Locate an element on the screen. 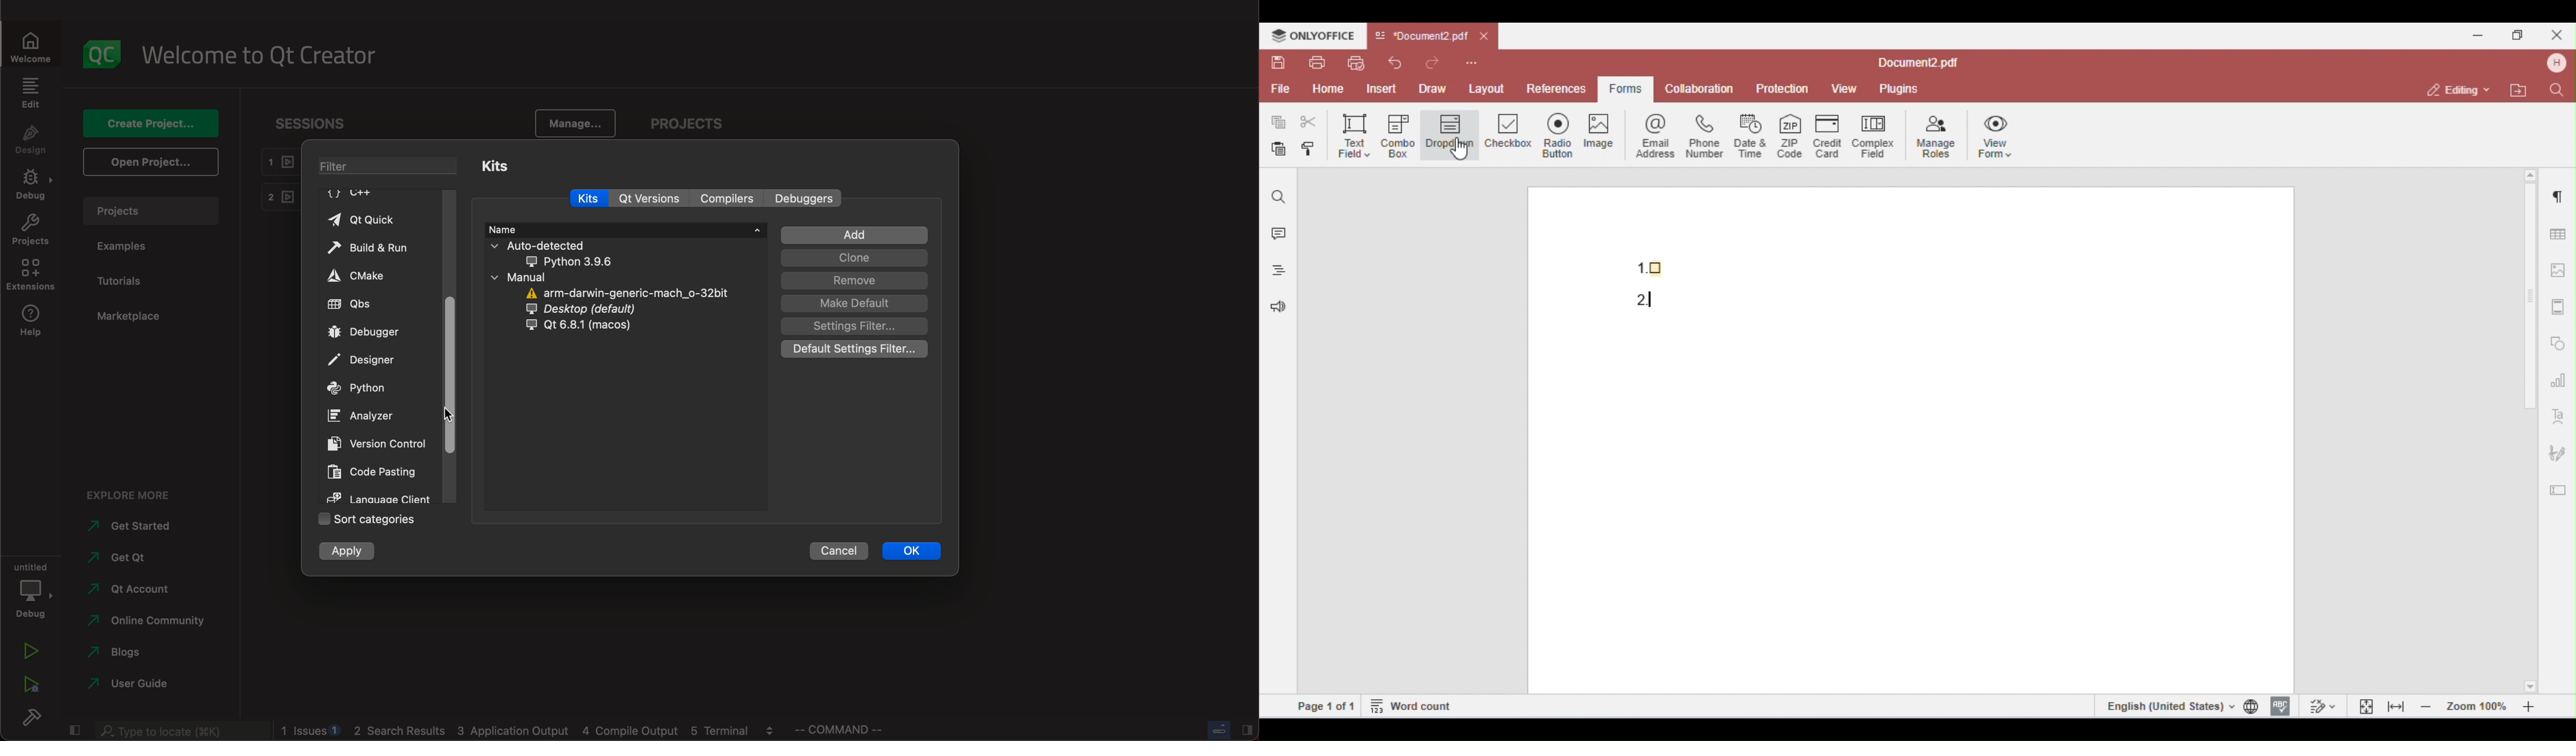 The width and height of the screenshot is (2576, 756). designer is located at coordinates (374, 357).